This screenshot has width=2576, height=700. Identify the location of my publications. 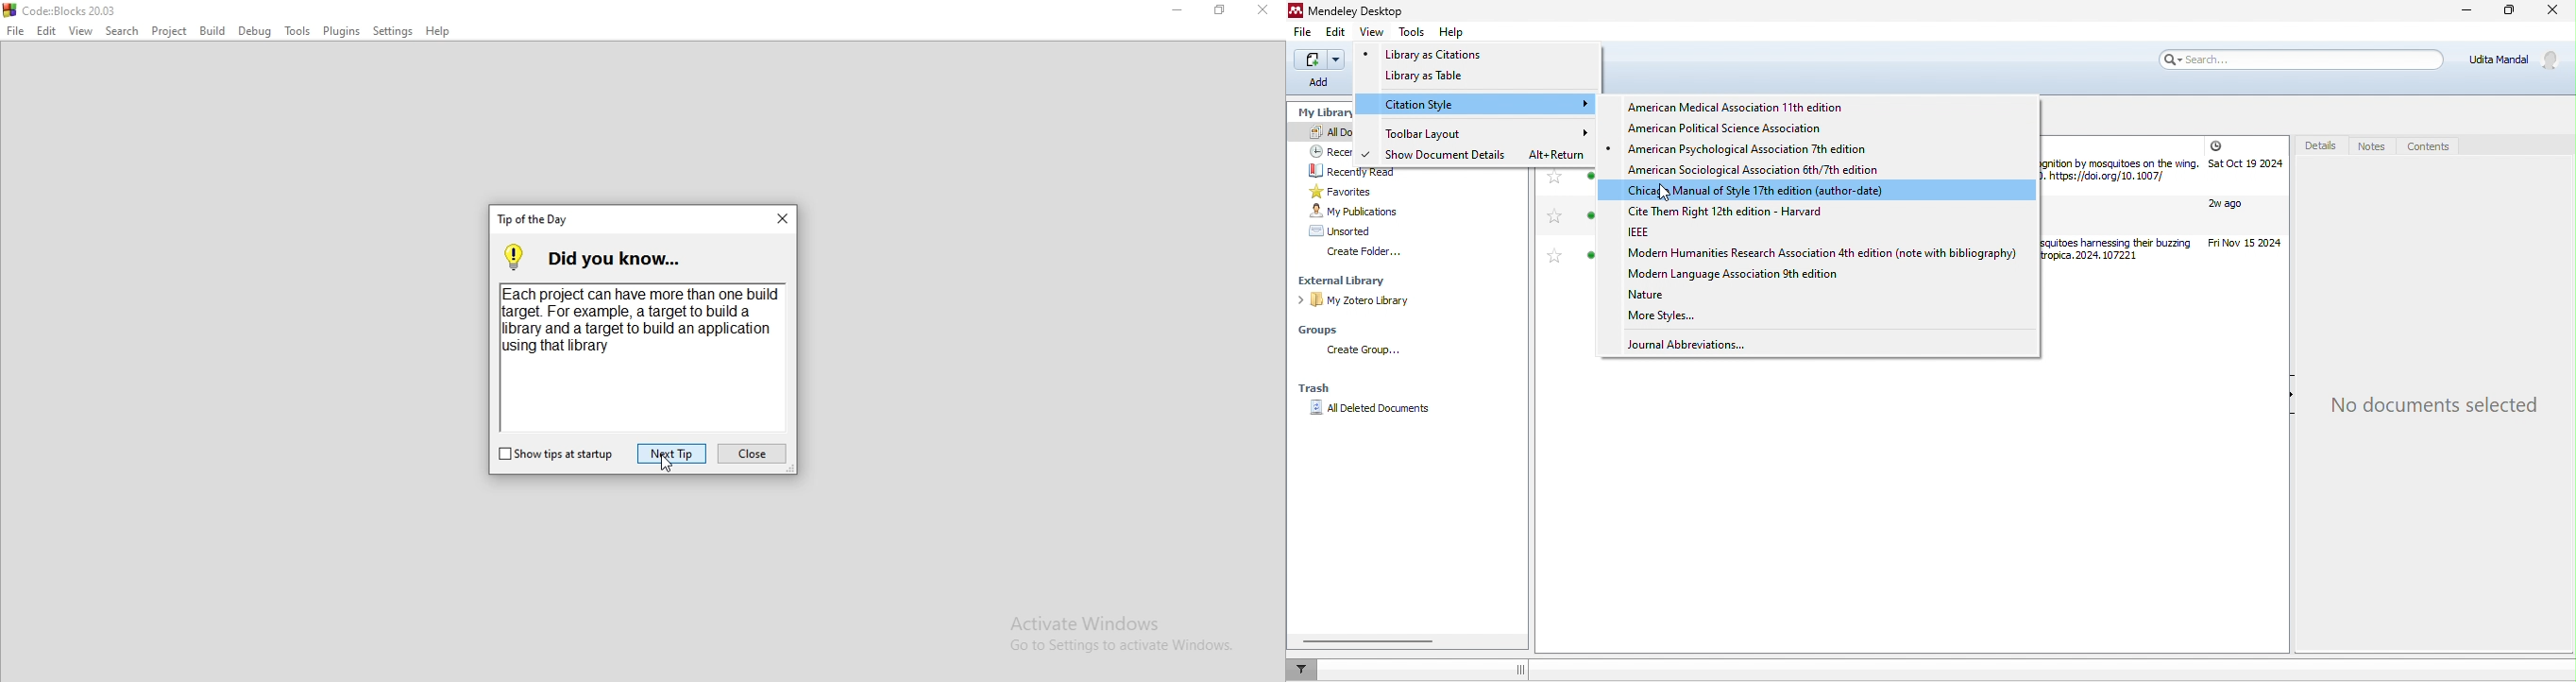
(1362, 212).